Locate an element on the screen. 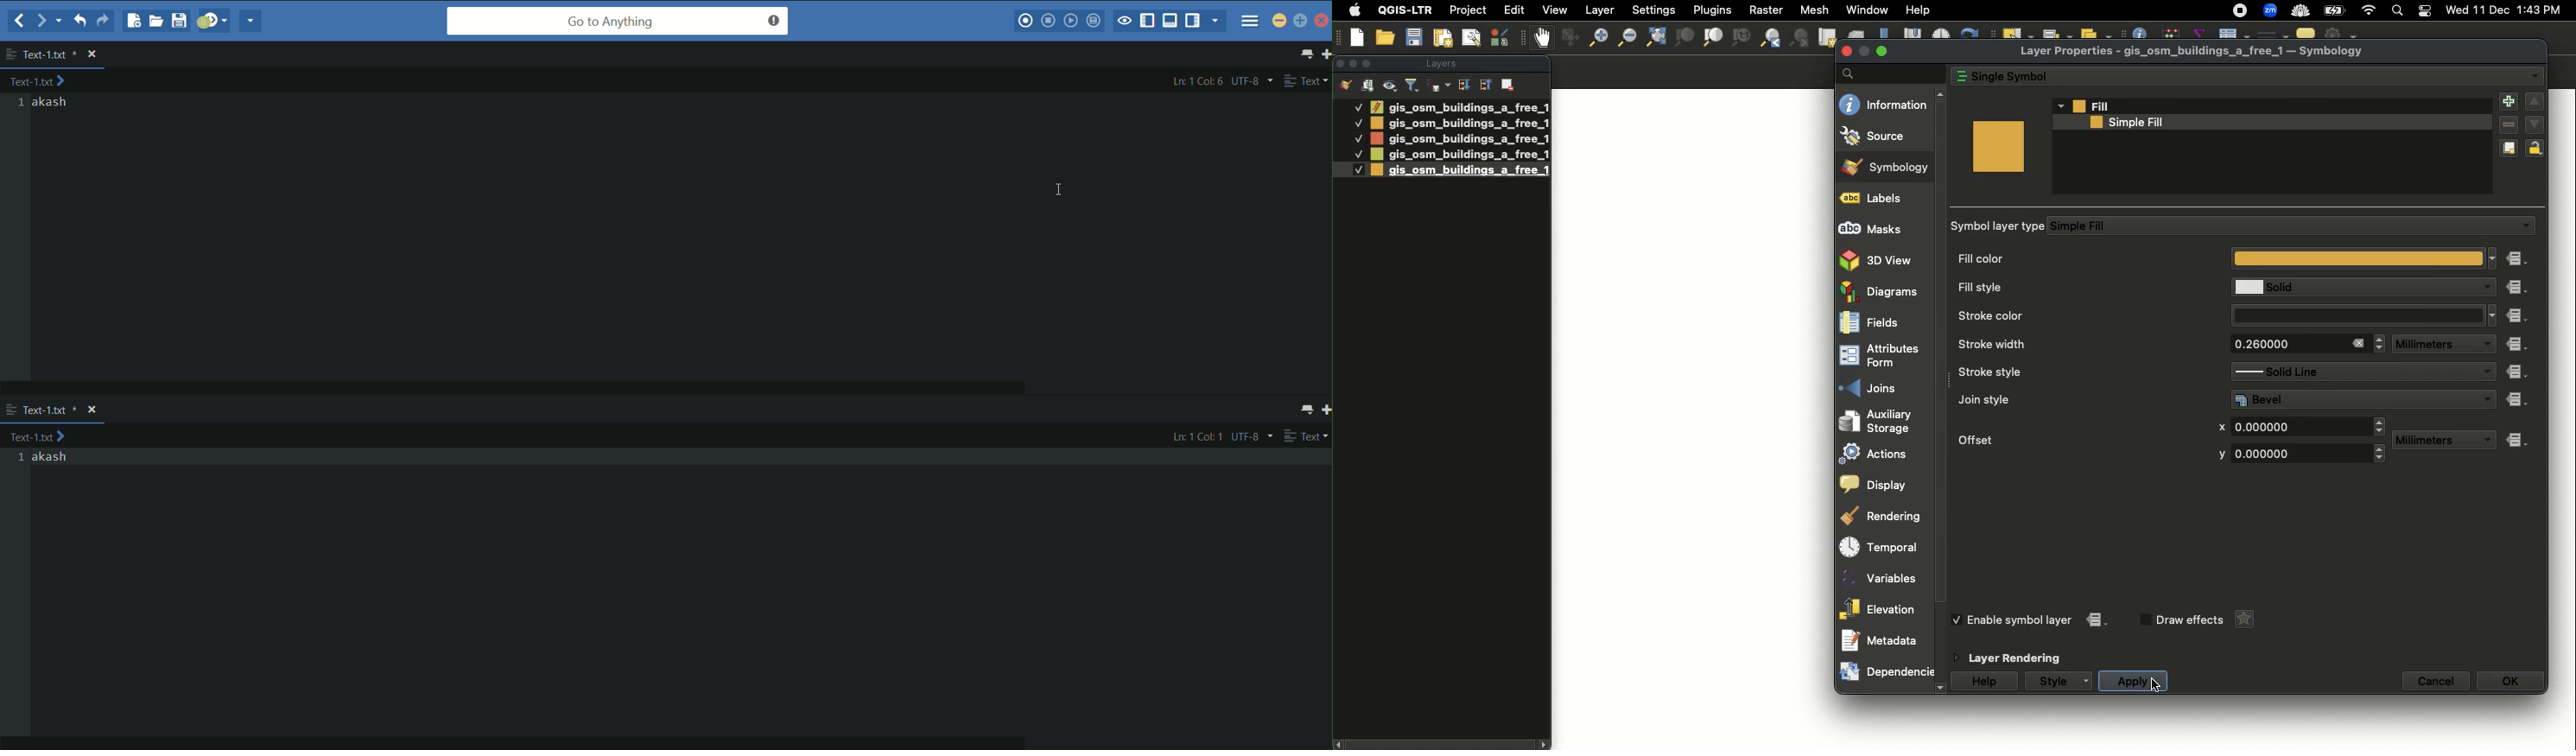  Joins is located at coordinates (1881, 387).